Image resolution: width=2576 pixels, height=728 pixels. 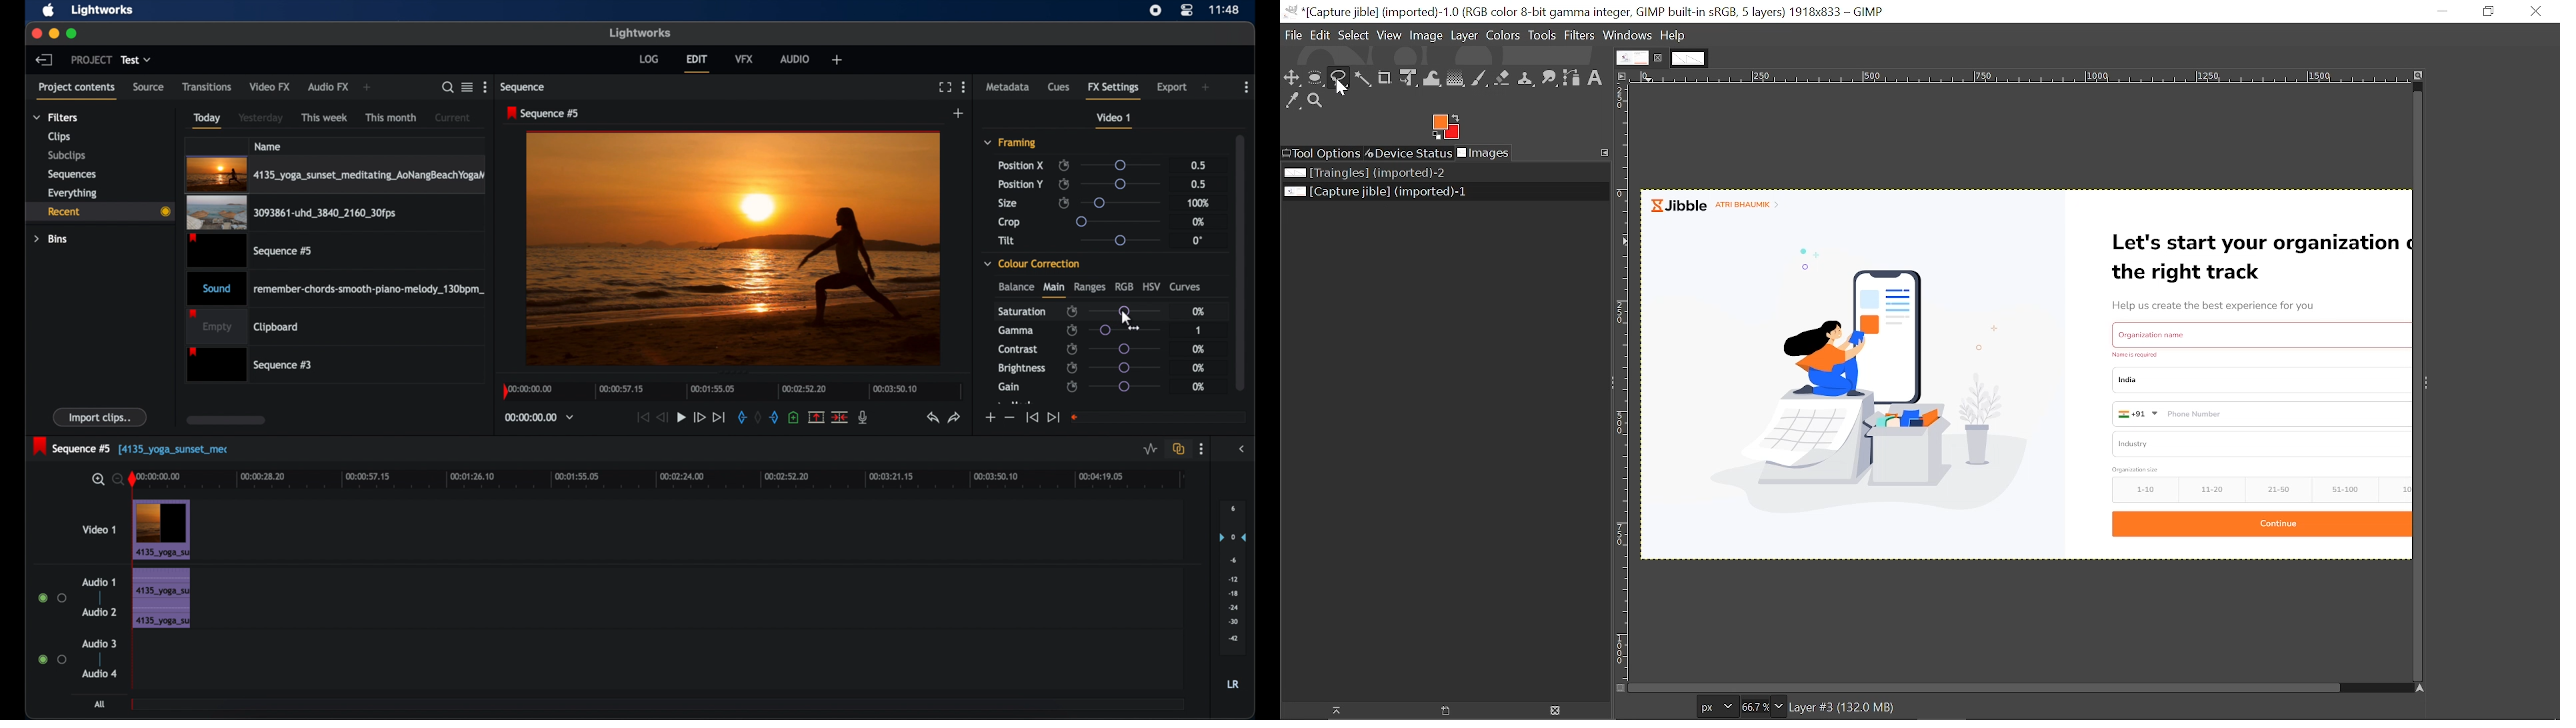 What do you see at coordinates (793, 417) in the screenshot?
I see `adduce at the current position` at bounding box center [793, 417].